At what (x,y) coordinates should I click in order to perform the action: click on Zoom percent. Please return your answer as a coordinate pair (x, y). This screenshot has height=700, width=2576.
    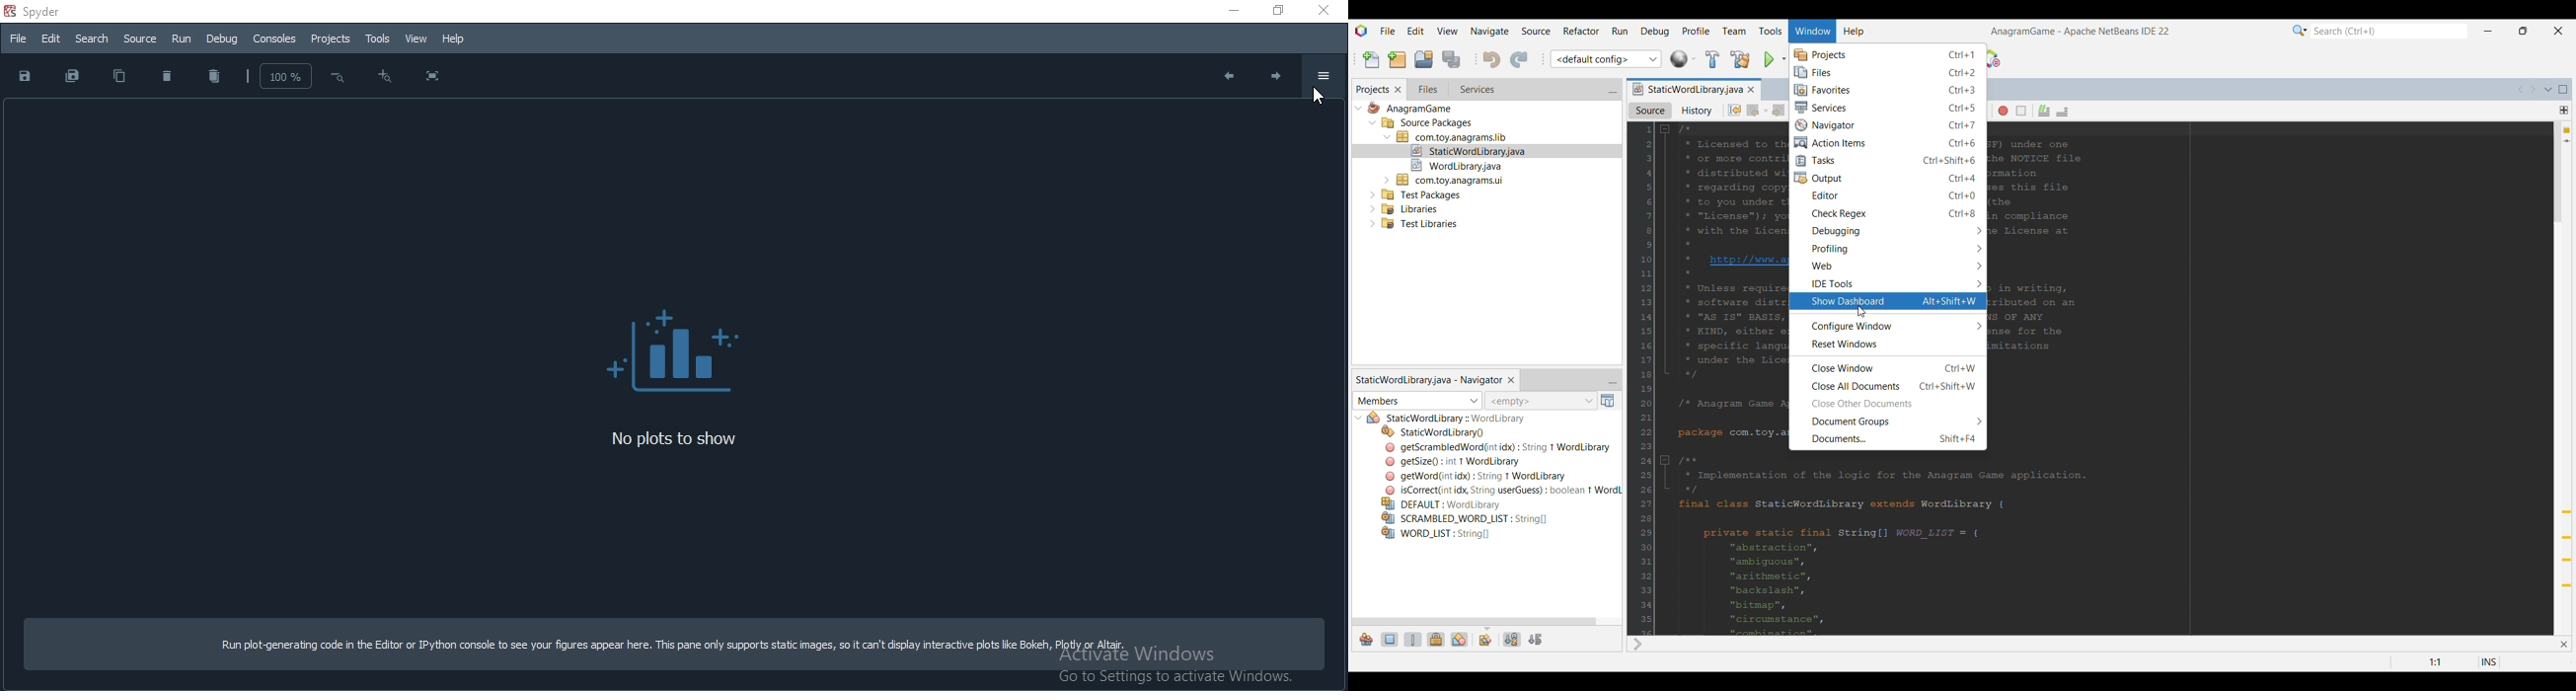
    Looking at the image, I should click on (278, 74).